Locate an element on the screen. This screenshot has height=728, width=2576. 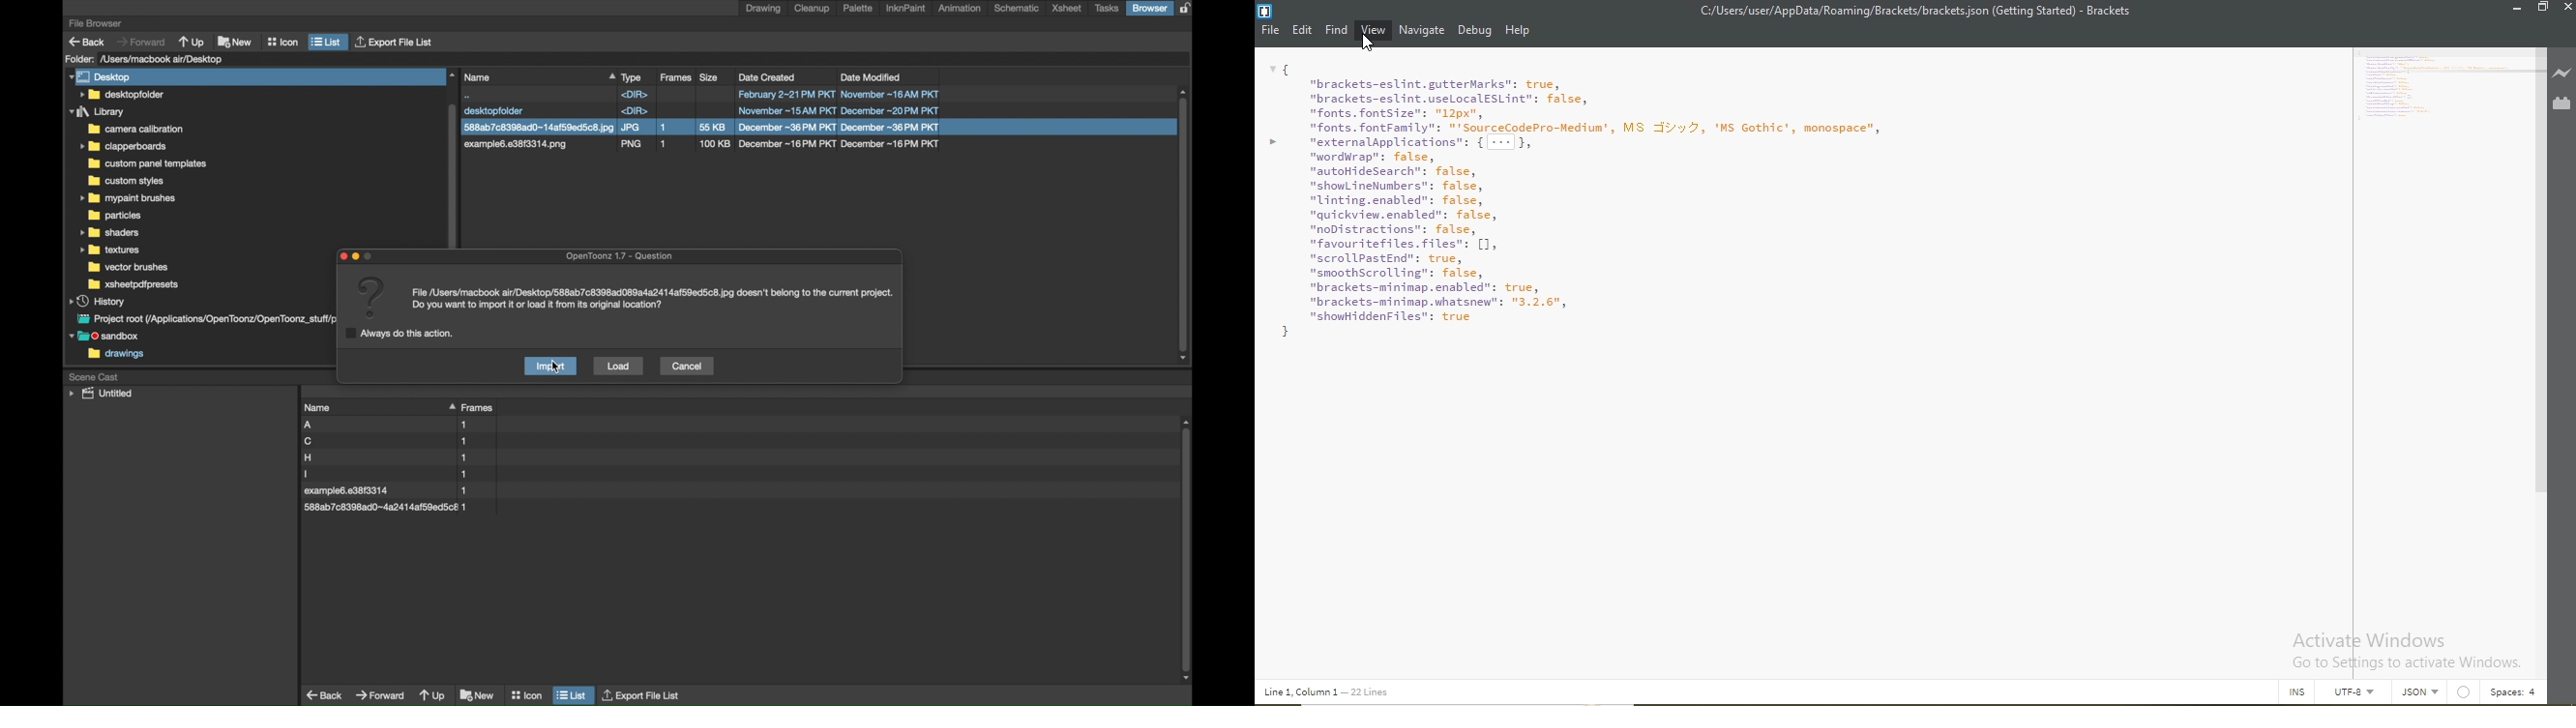
Extension Manager is located at coordinates (2561, 104).